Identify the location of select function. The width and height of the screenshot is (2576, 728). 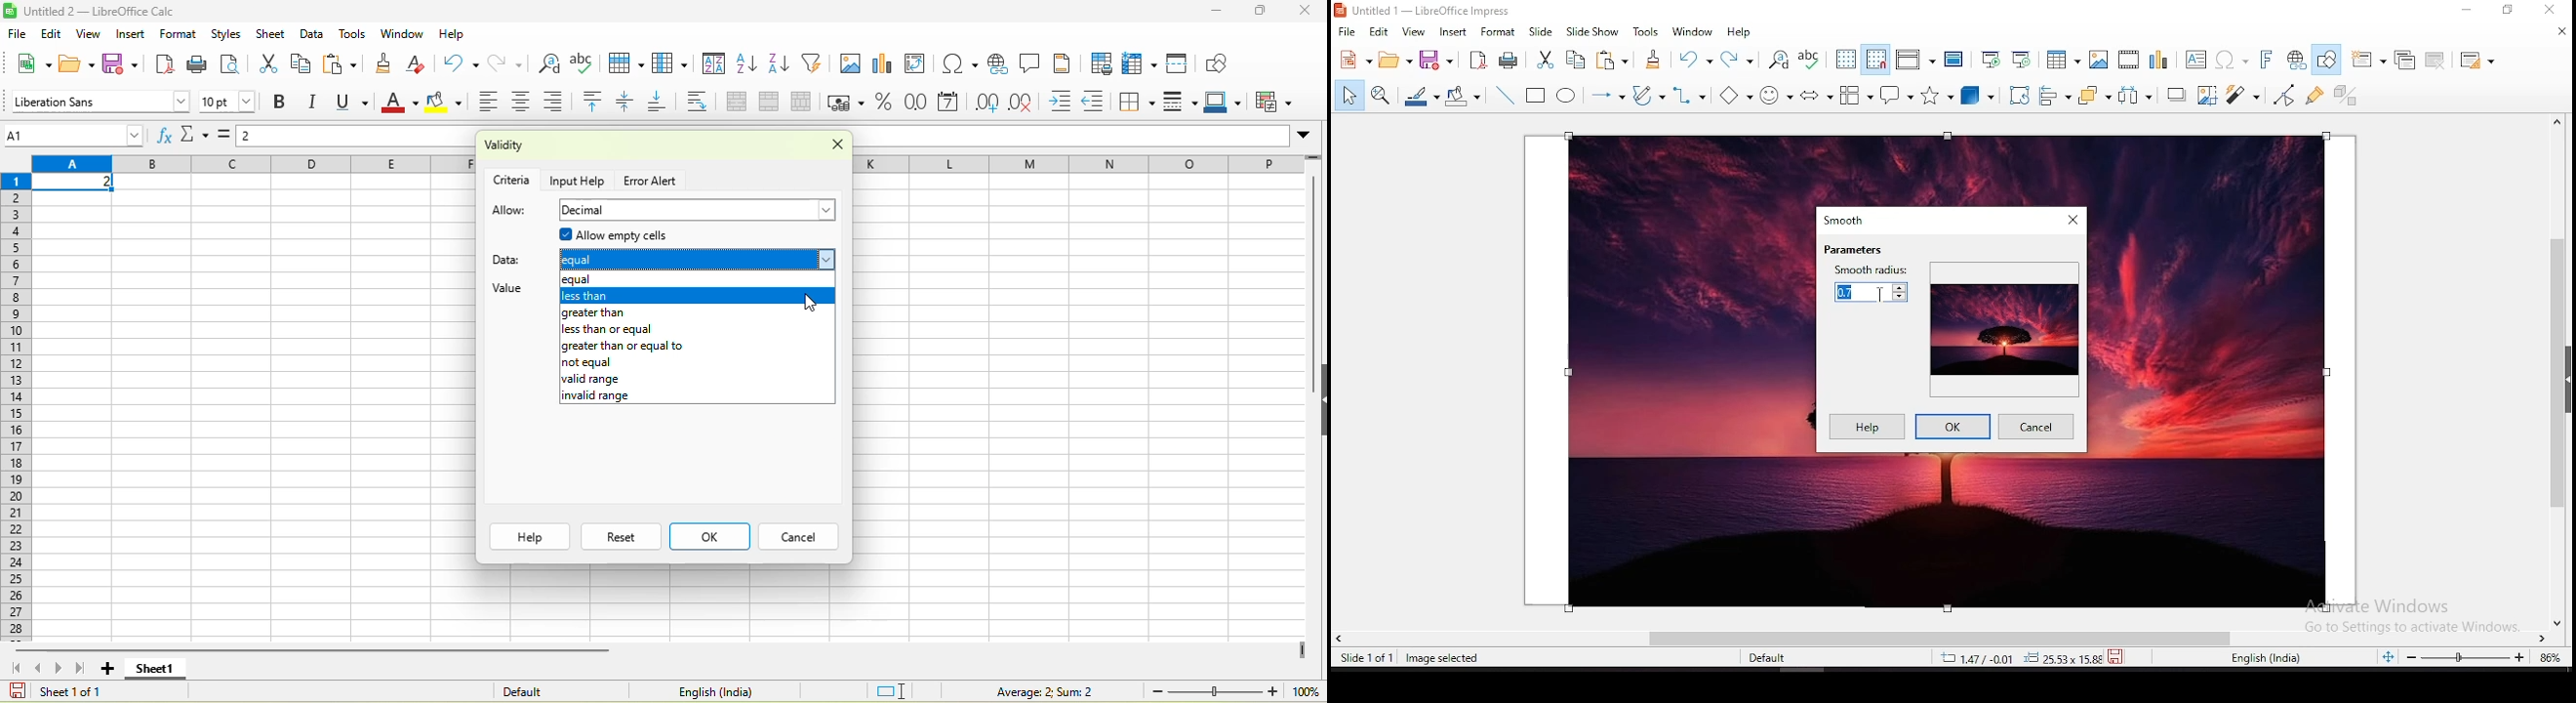
(197, 136).